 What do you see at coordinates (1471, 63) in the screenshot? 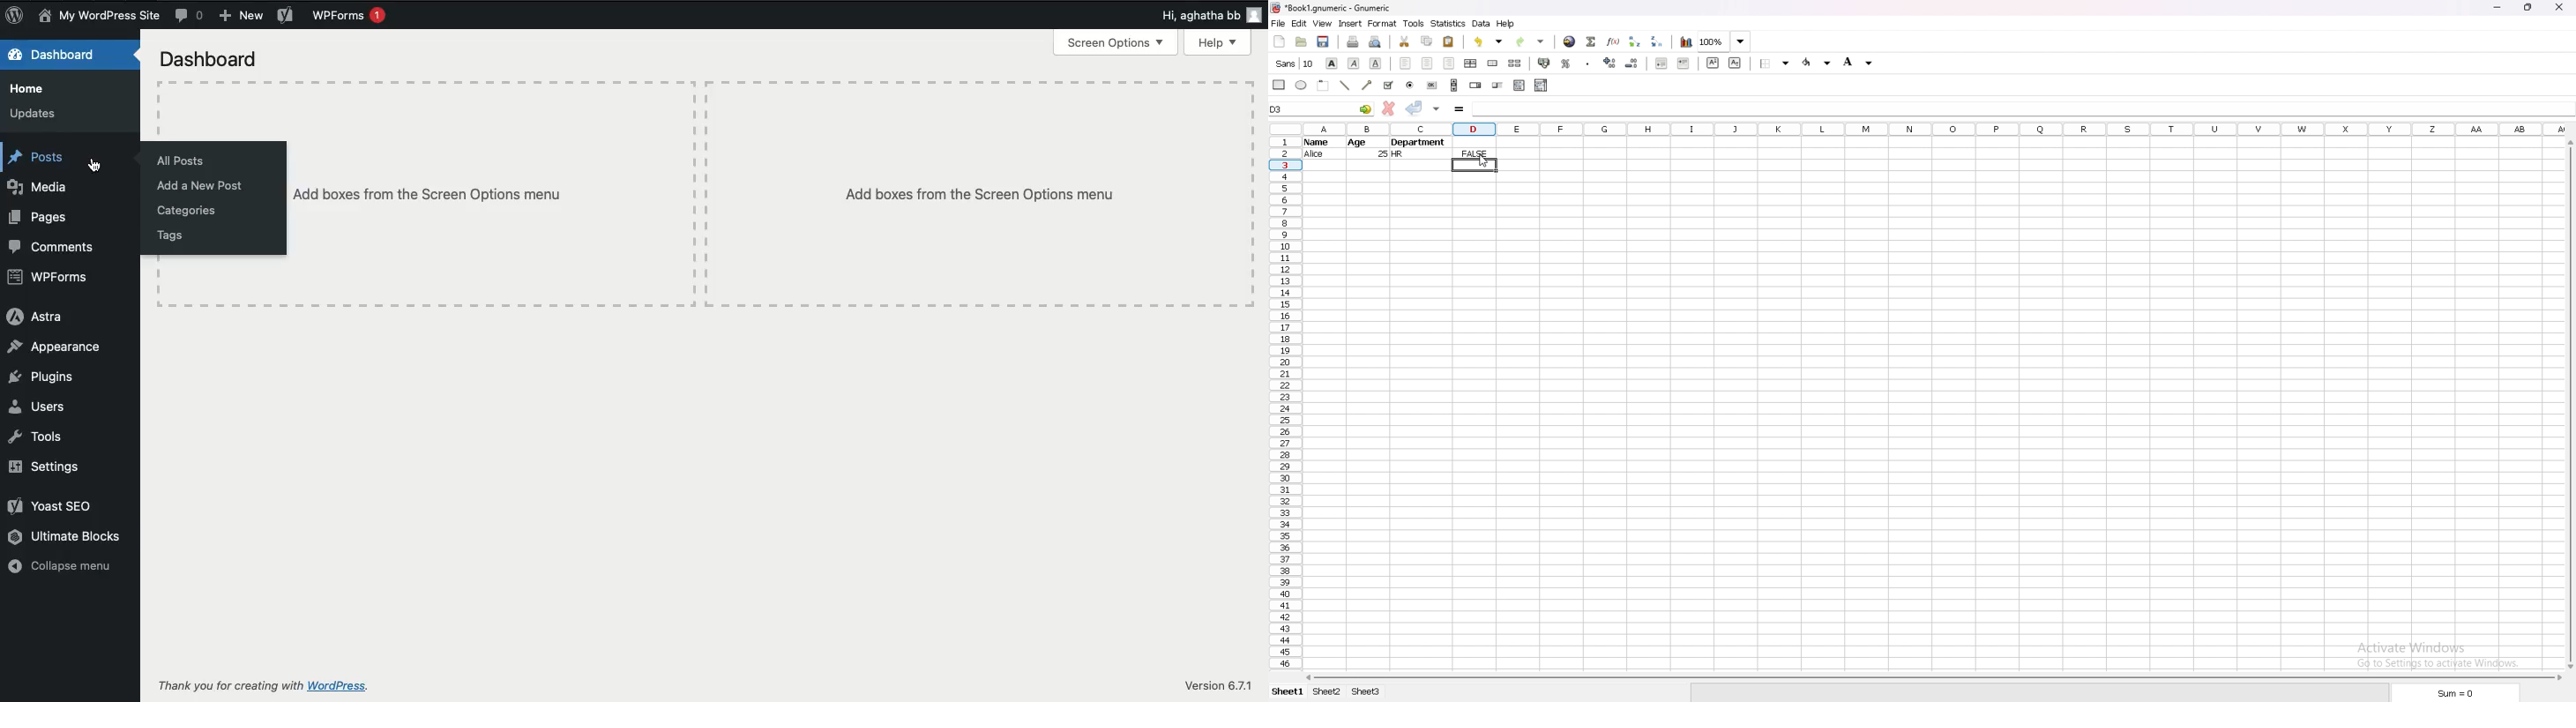
I see `centre horizontally` at bounding box center [1471, 63].